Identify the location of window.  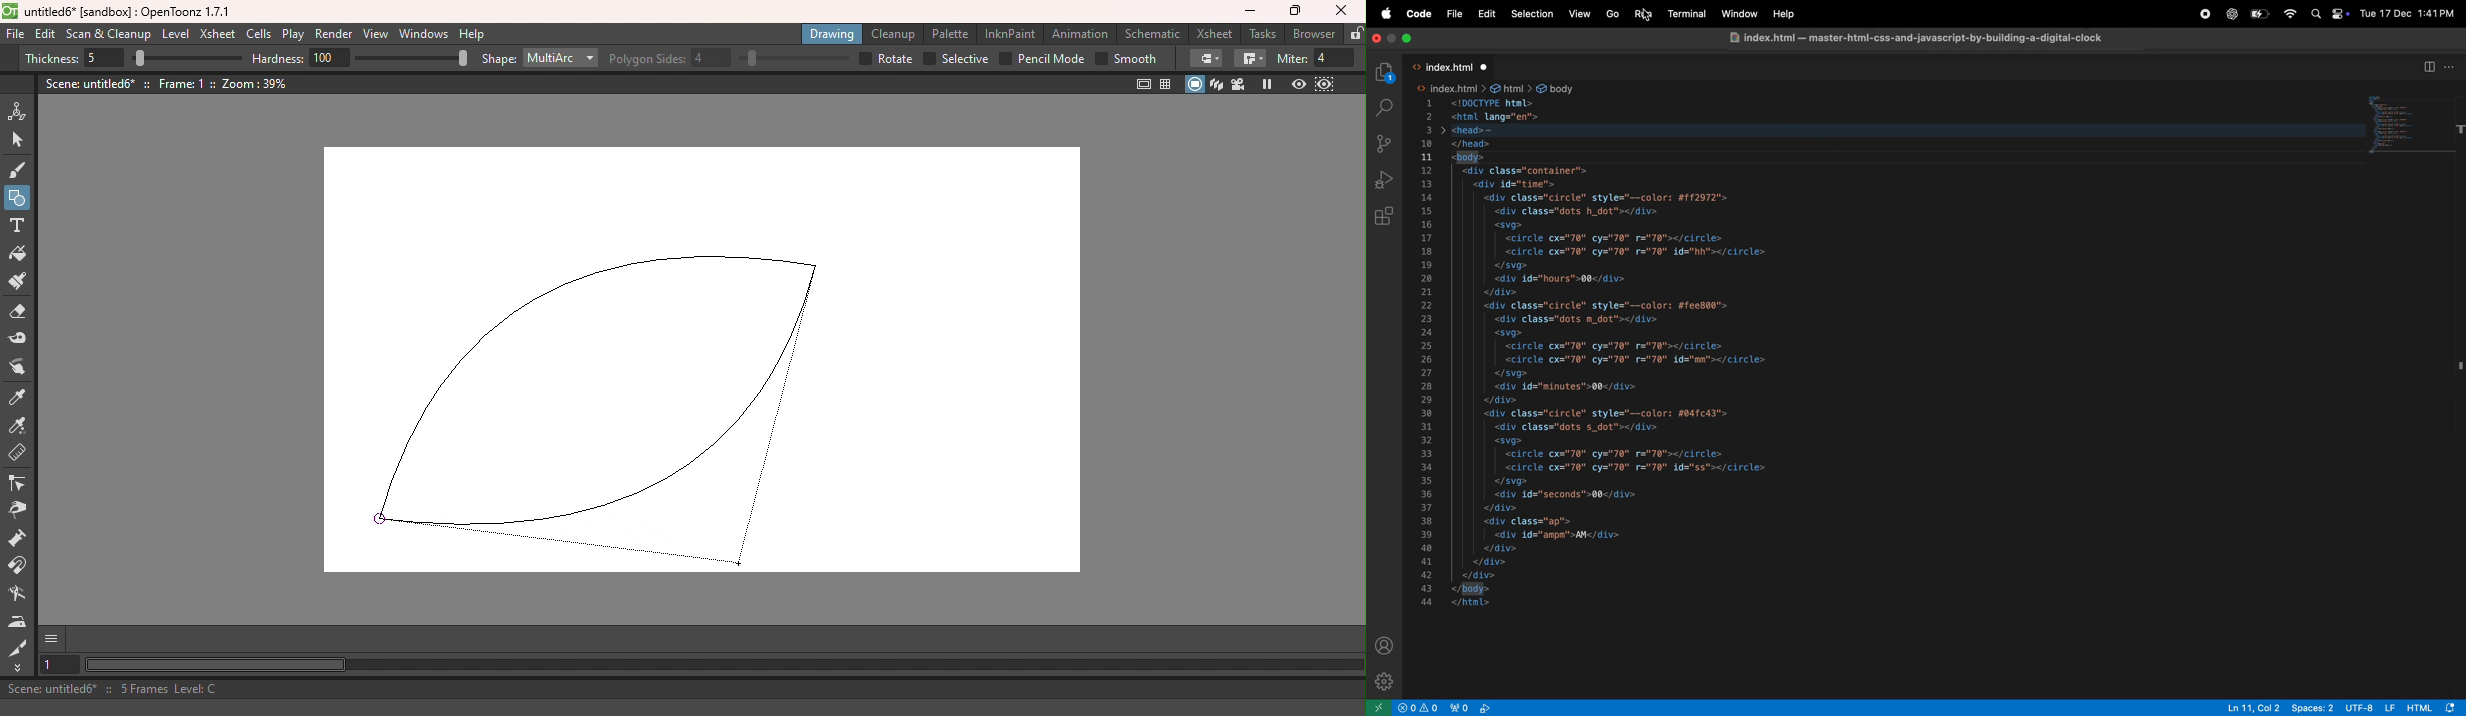
(1740, 15).